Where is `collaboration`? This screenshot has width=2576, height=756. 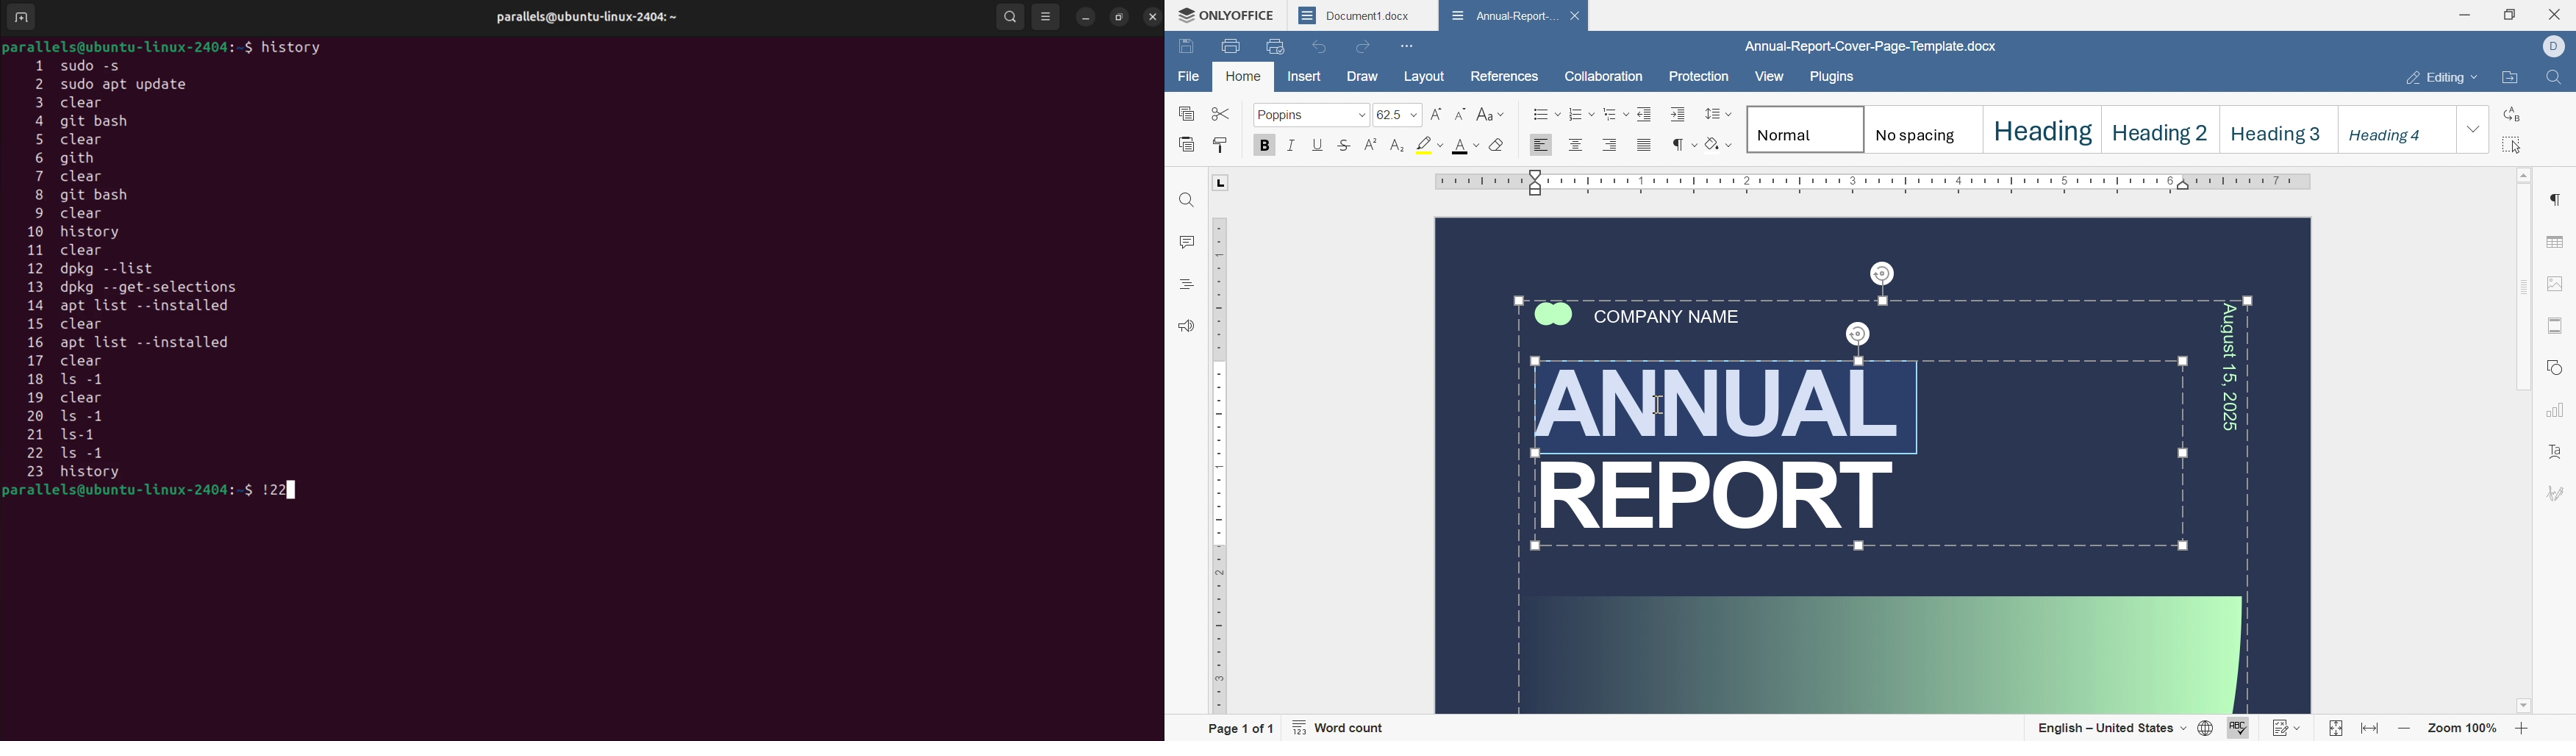
collaboration is located at coordinates (1604, 77).